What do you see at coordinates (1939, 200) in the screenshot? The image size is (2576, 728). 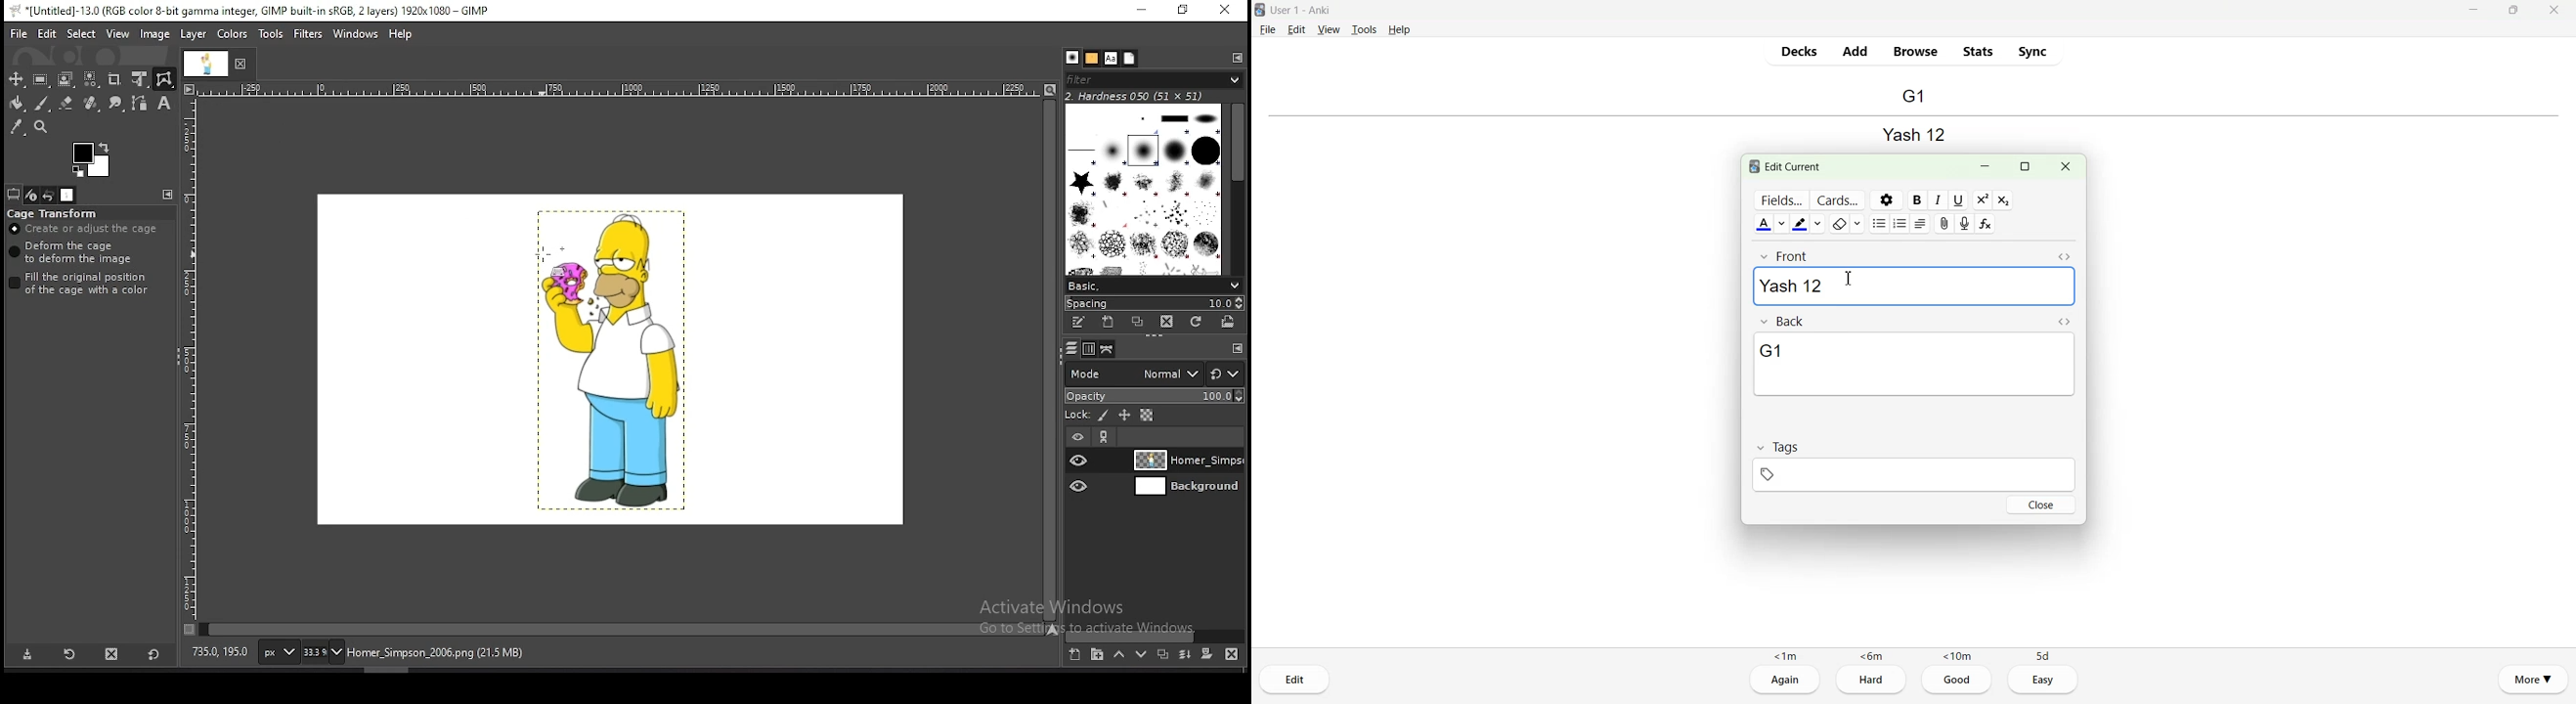 I see `Italic text` at bounding box center [1939, 200].